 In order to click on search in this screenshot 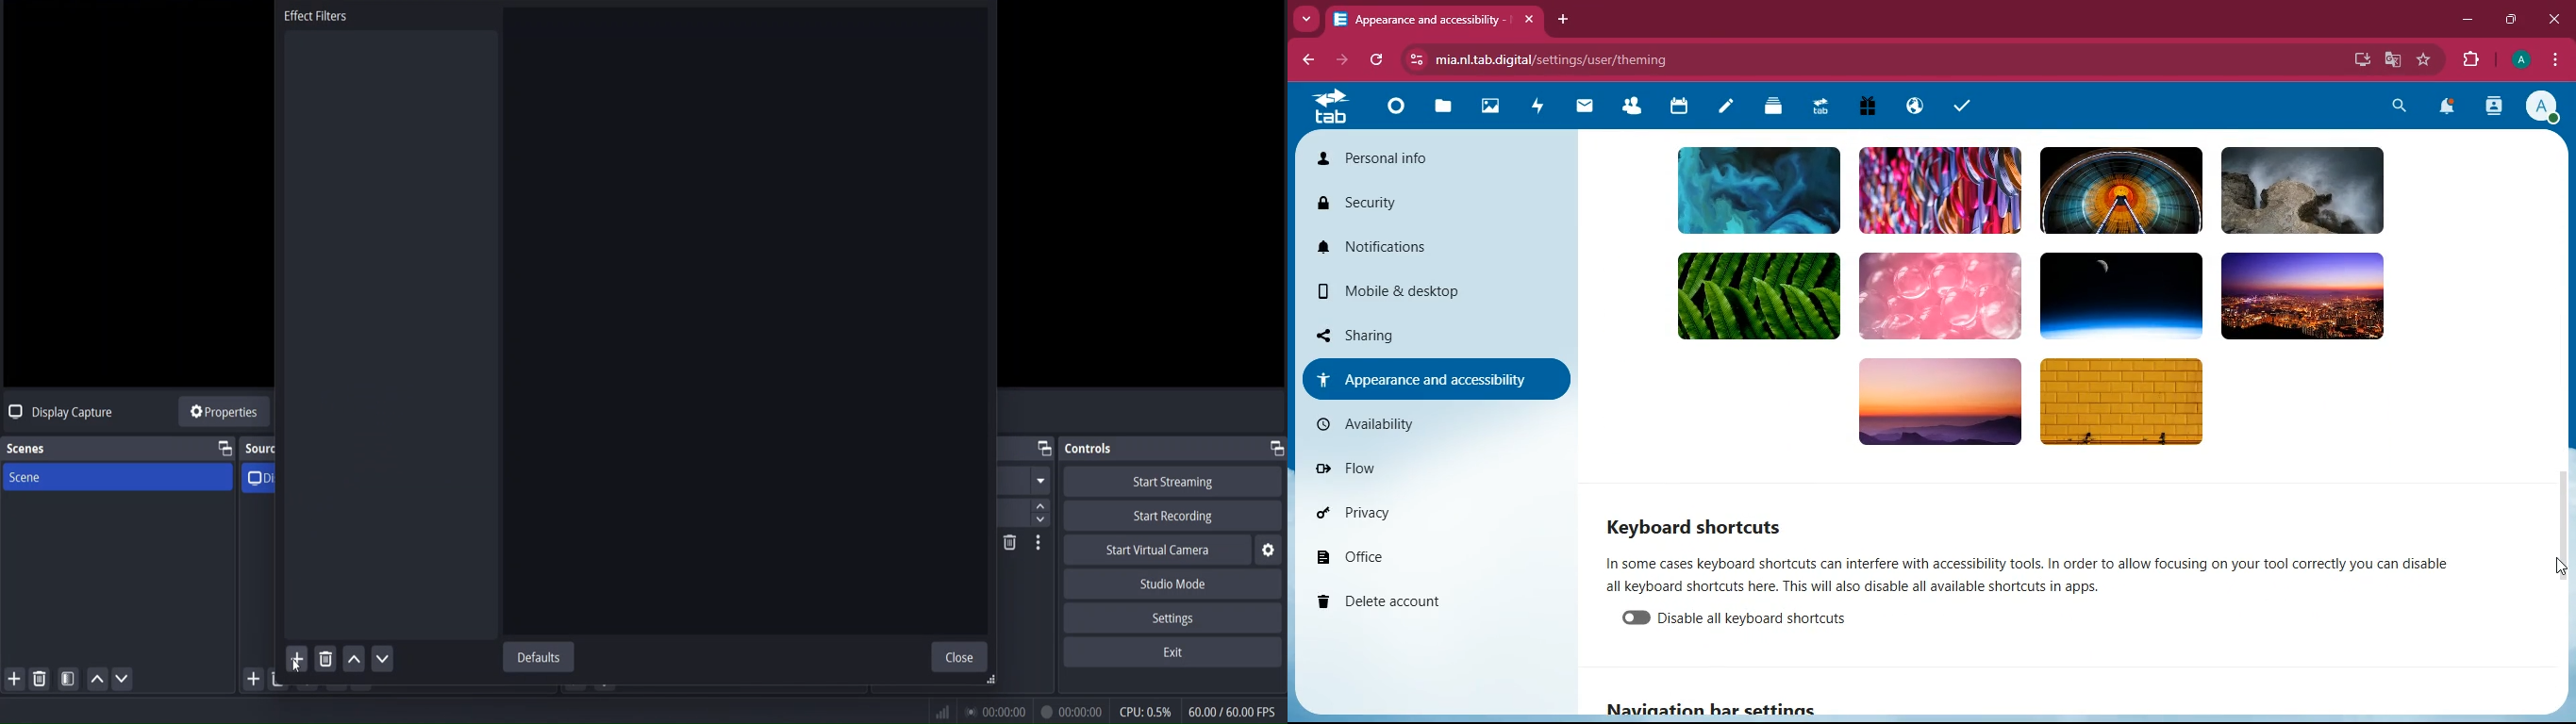, I will do `click(2401, 107)`.